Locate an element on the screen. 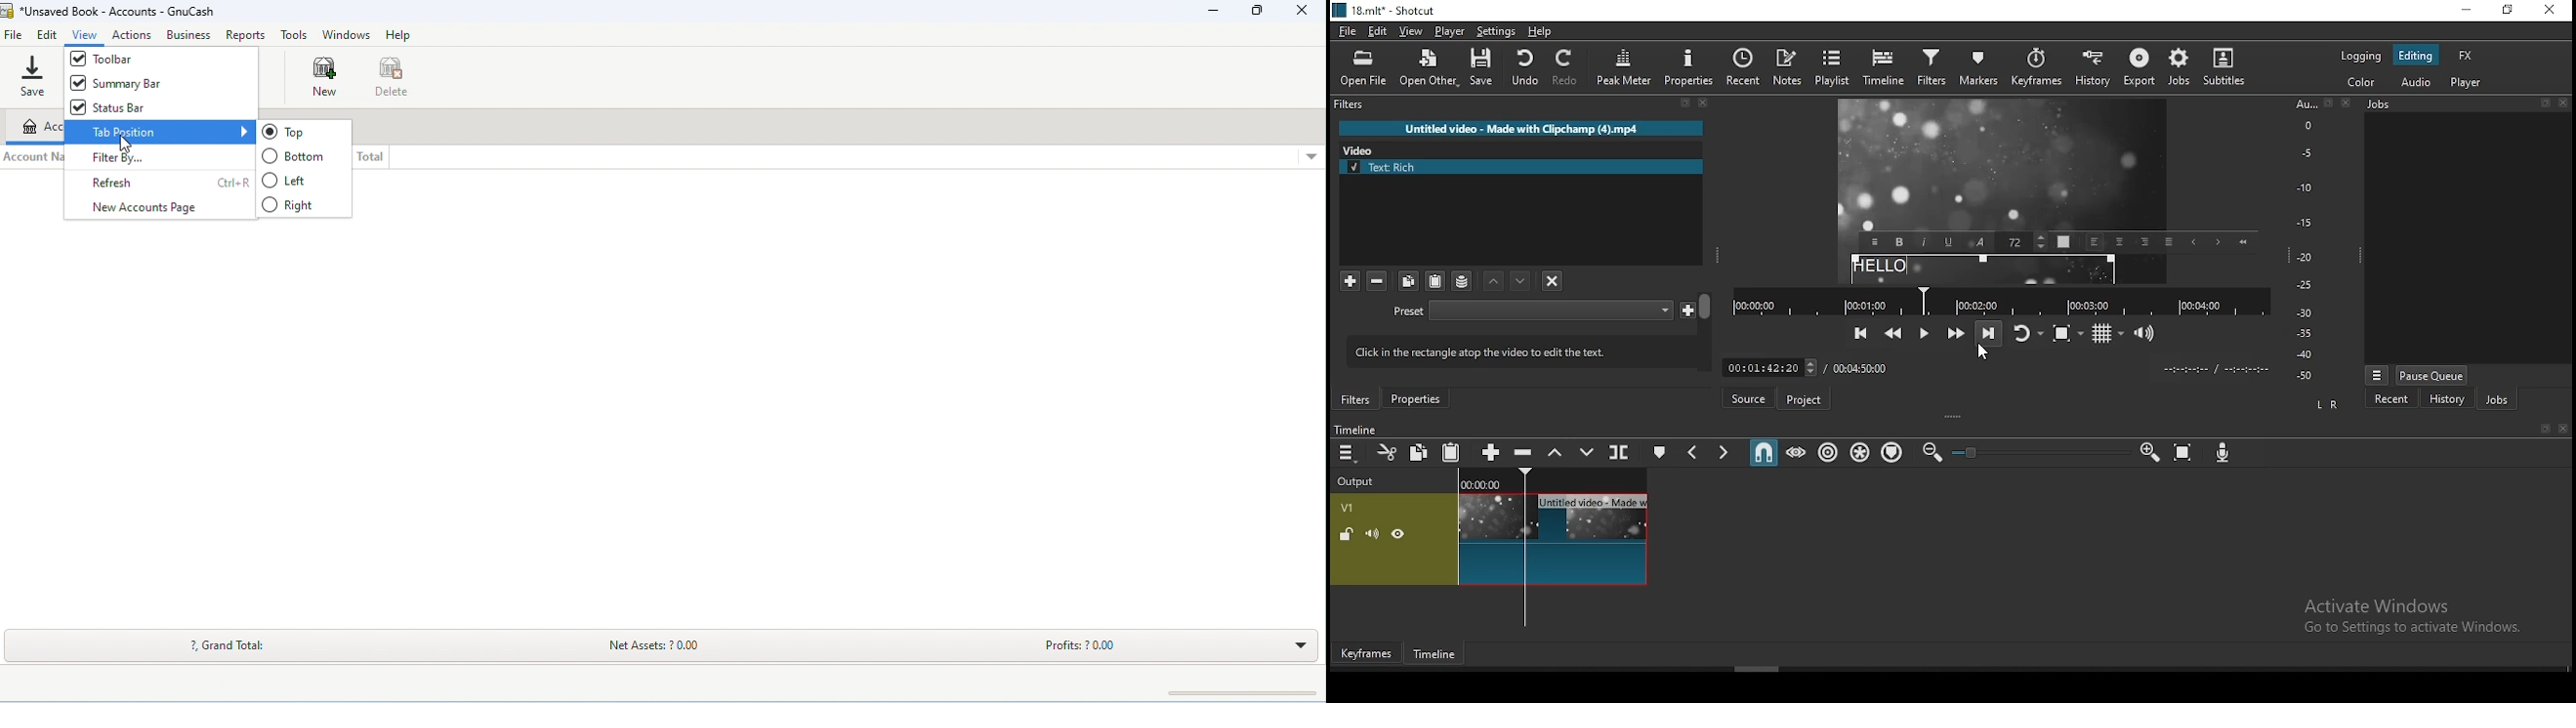  logging is located at coordinates (2362, 56).